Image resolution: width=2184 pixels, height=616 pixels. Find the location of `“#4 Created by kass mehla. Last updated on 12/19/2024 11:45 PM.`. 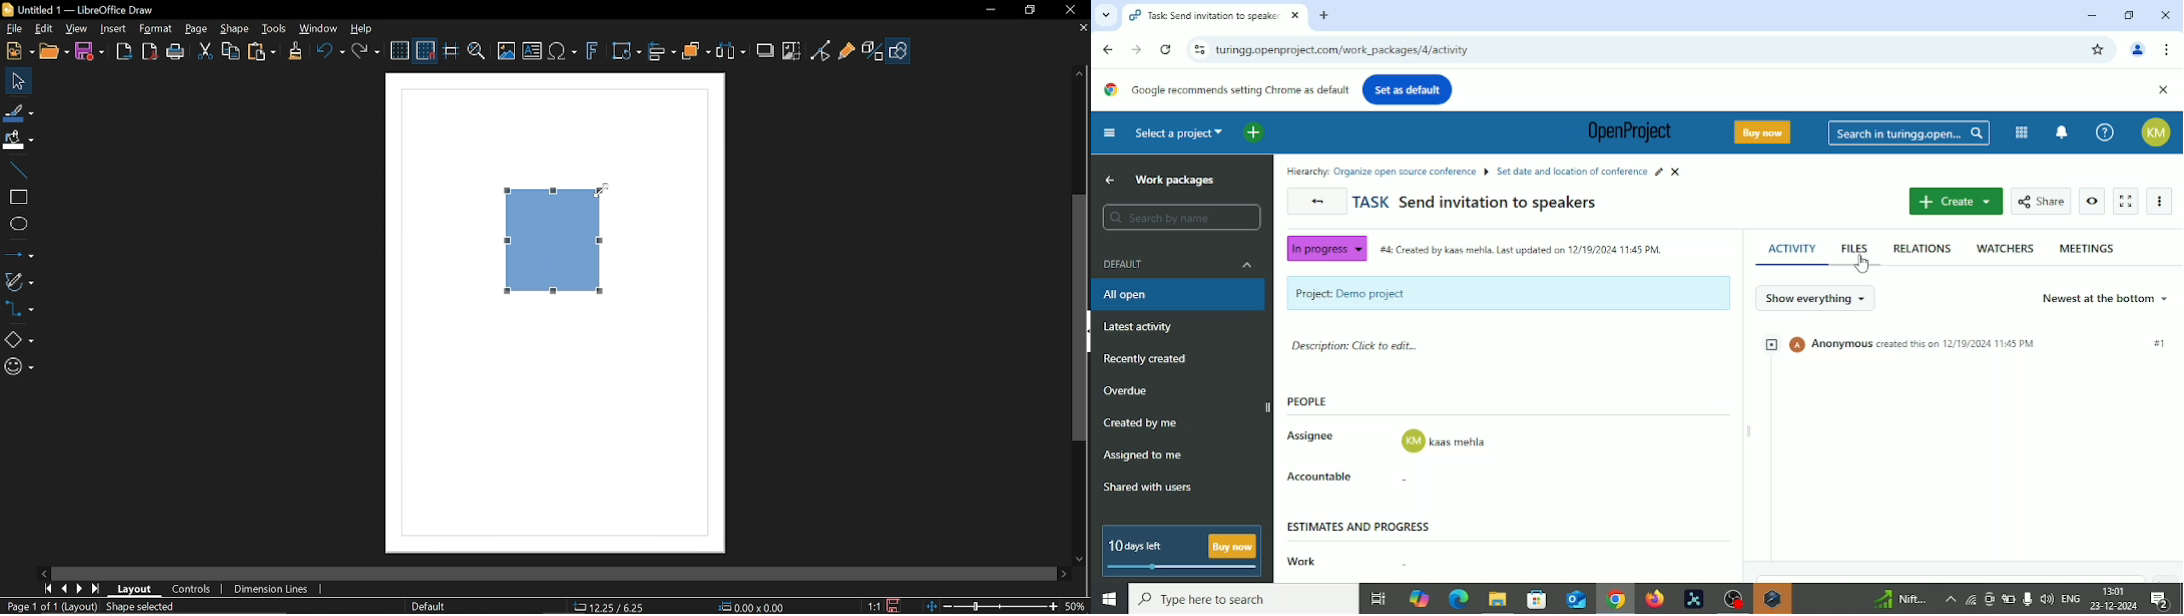

“#4 Created by kass mehla. Last updated on 12/19/2024 11:45 PM. is located at coordinates (1523, 253).